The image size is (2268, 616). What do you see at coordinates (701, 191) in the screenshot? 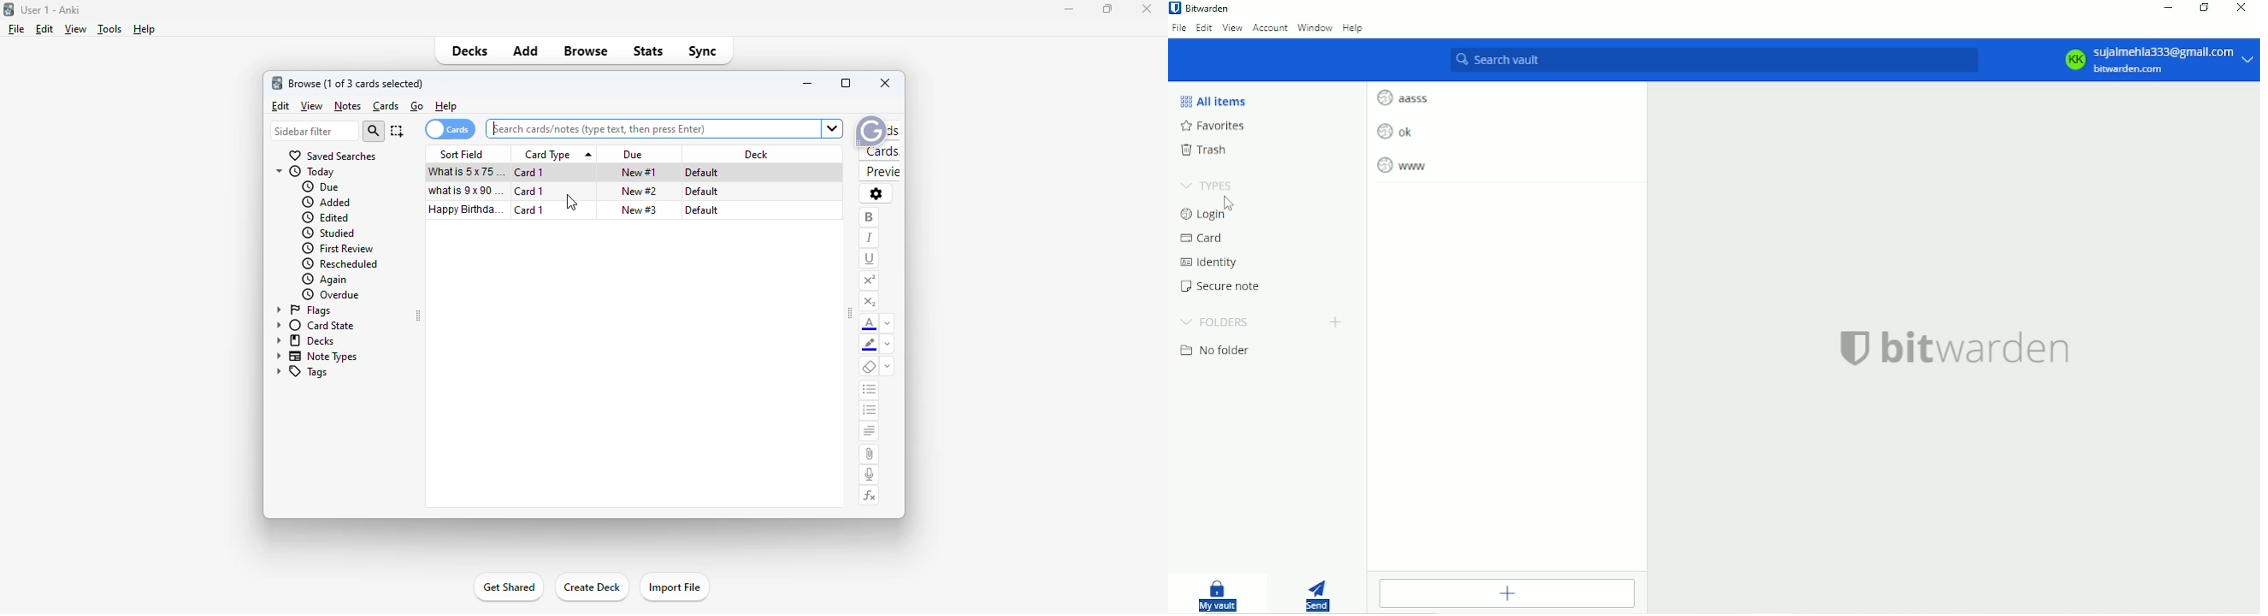
I see `default` at bounding box center [701, 191].